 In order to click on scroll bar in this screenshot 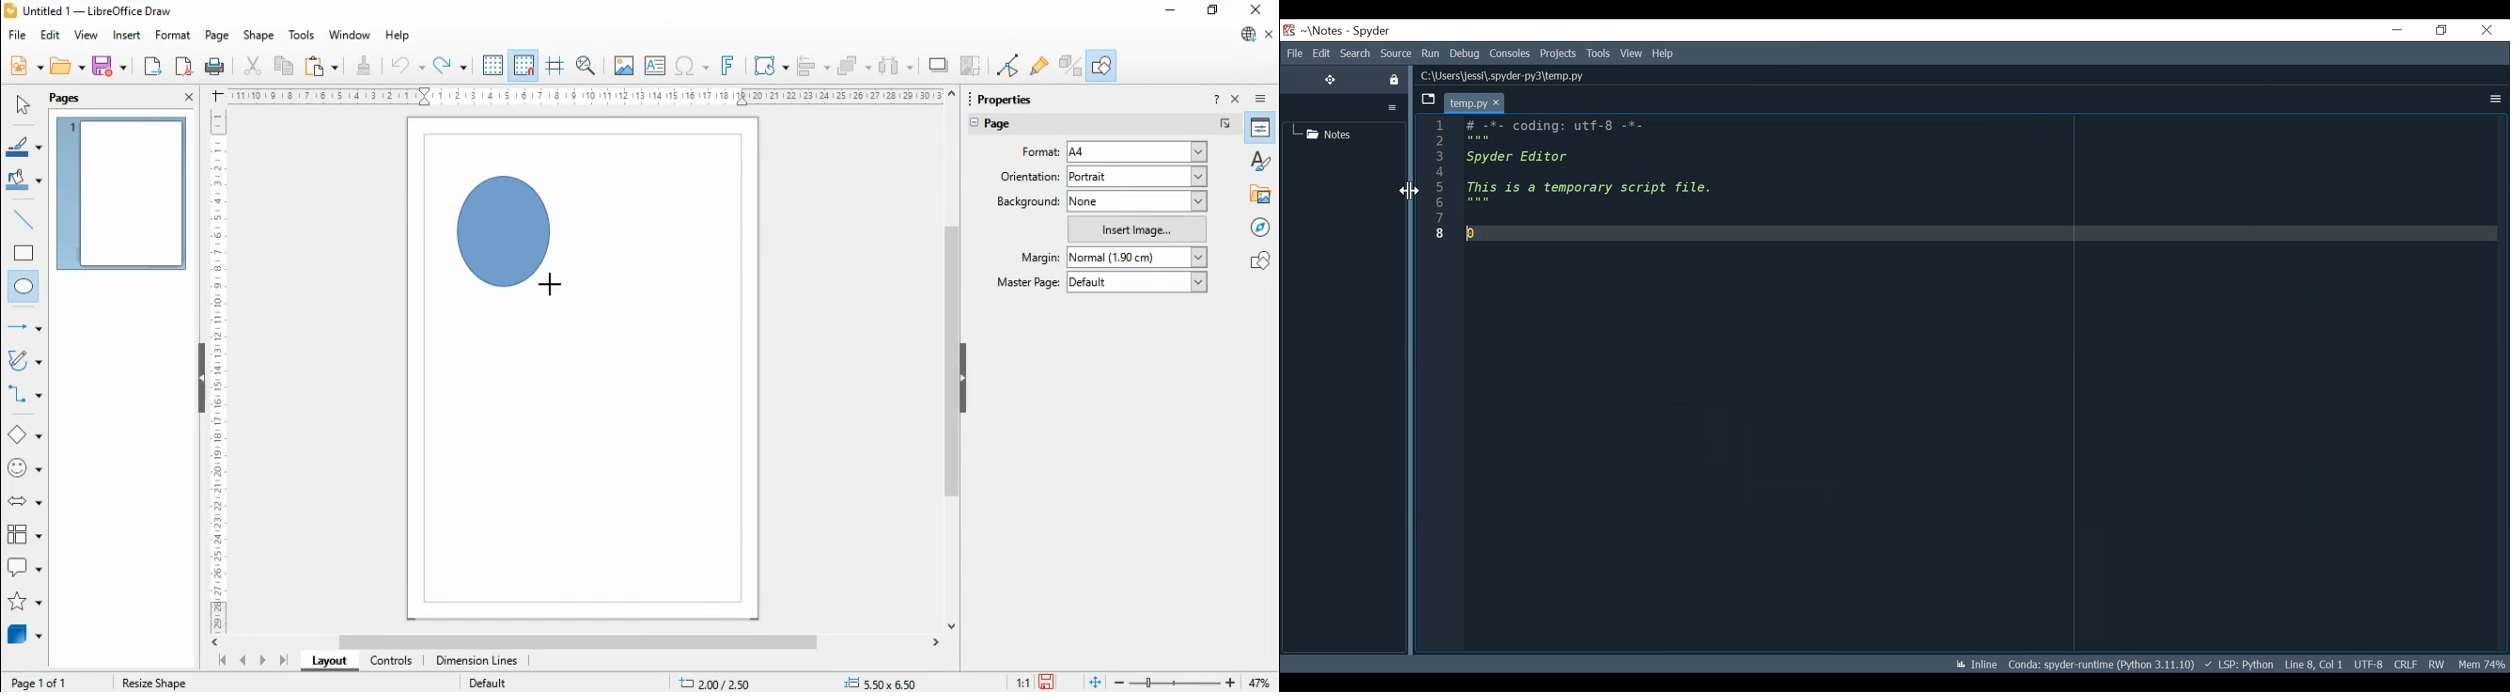, I will do `click(582, 642)`.